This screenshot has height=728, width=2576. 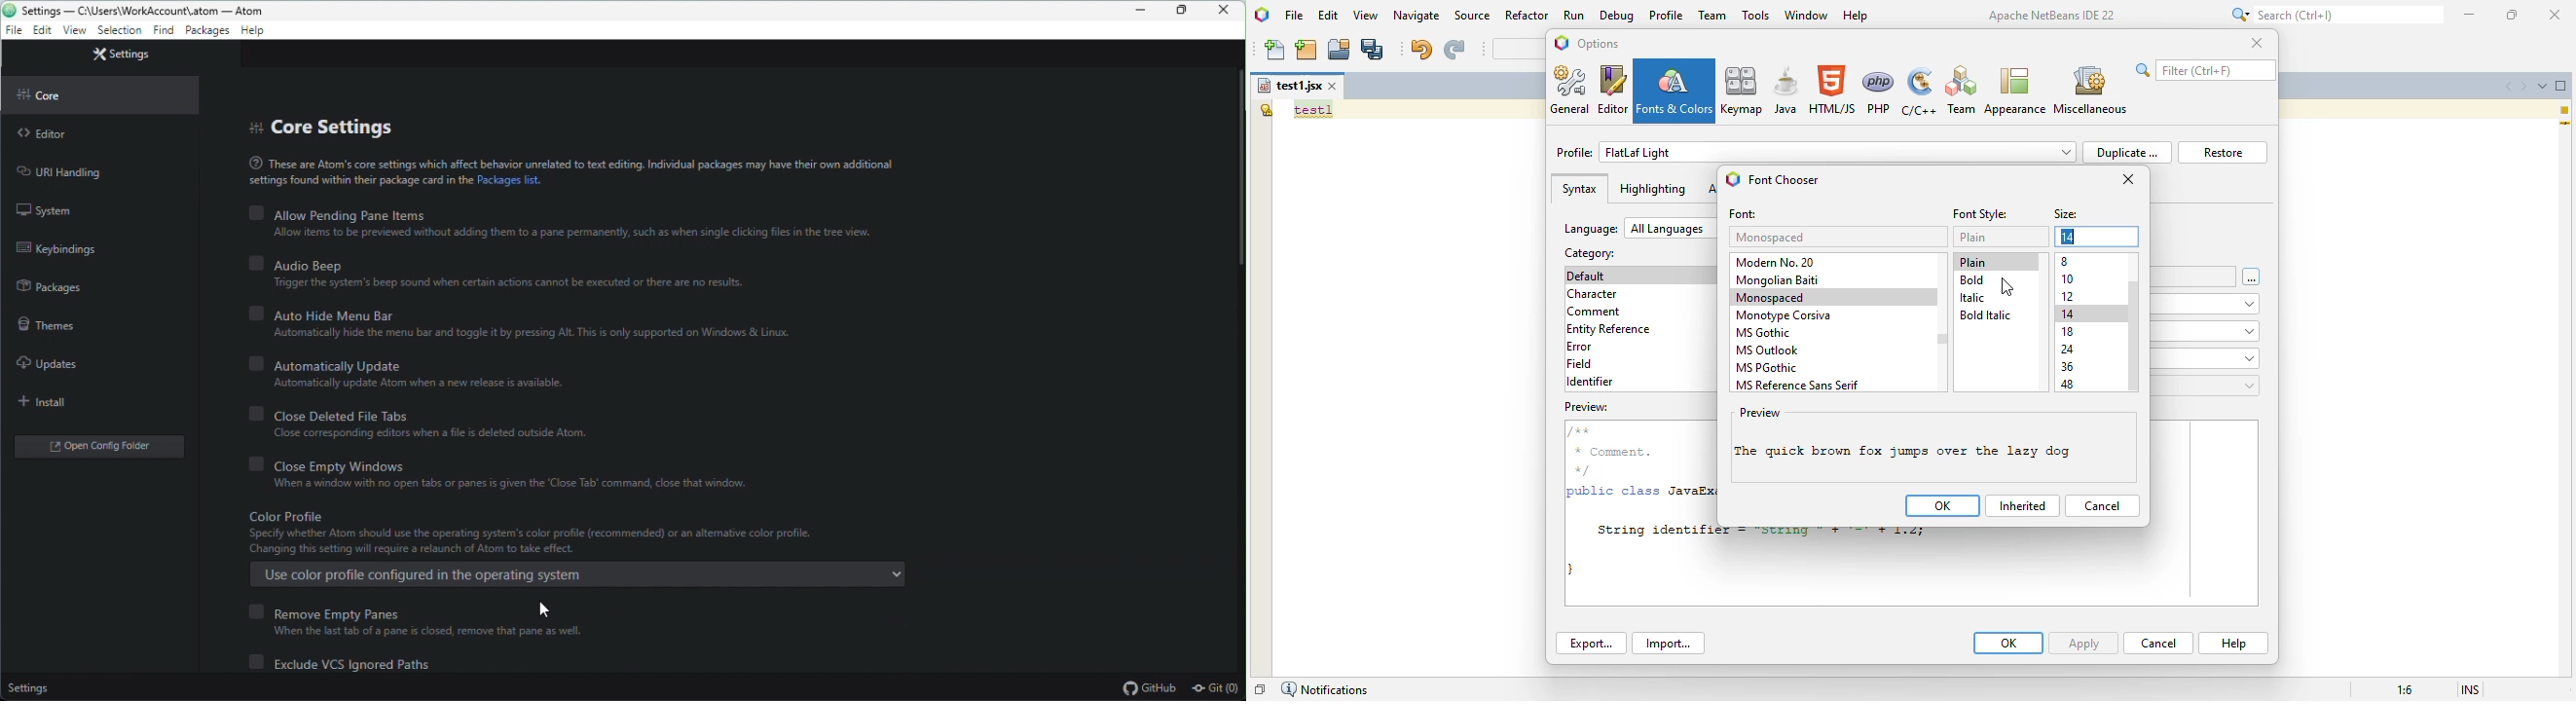 I want to click on search, so click(x=2334, y=15).